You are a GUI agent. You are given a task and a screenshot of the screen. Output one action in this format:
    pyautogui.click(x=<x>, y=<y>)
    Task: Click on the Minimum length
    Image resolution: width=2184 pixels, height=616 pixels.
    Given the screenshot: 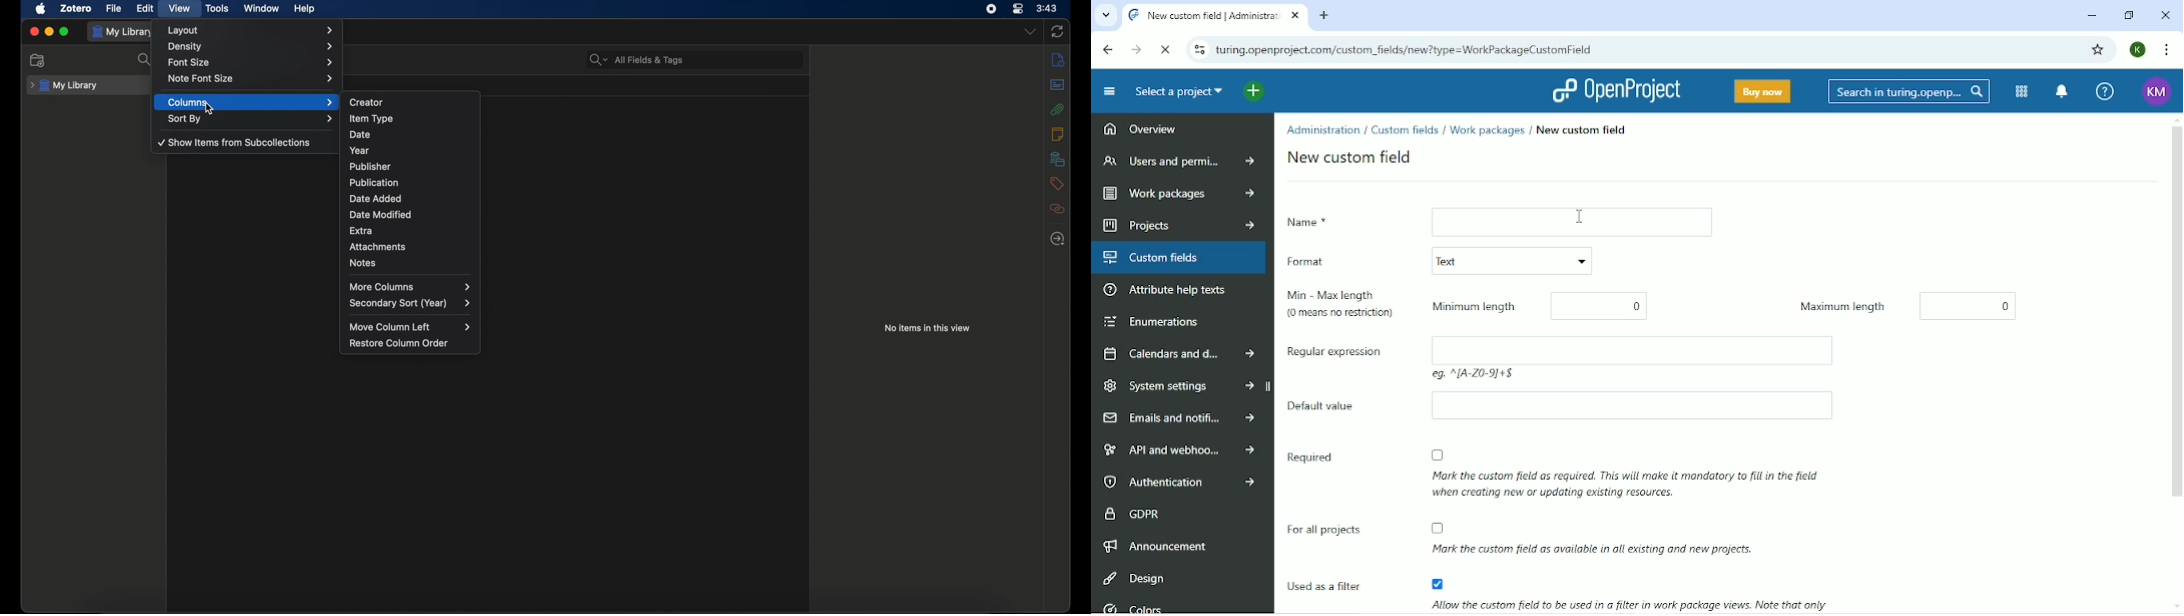 What is the action you would take?
    pyautogui.click(x=1468, y=306)
    